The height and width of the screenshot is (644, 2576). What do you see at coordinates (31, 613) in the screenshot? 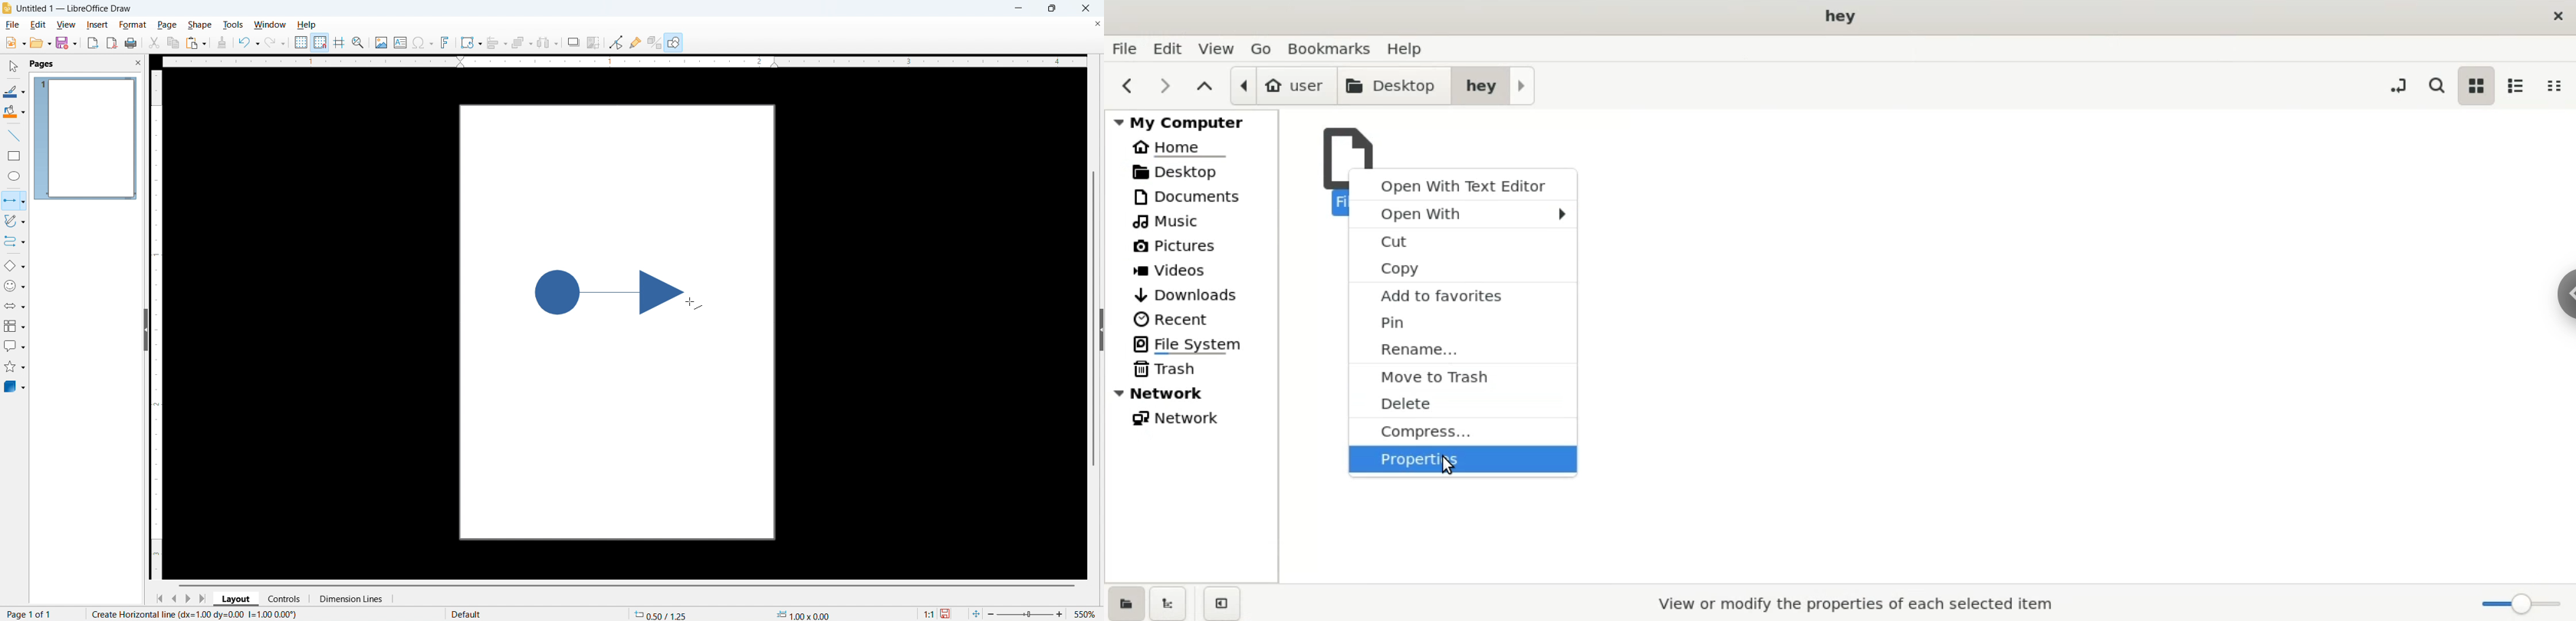
I see `Page number ` at bounding box center [31, 613].